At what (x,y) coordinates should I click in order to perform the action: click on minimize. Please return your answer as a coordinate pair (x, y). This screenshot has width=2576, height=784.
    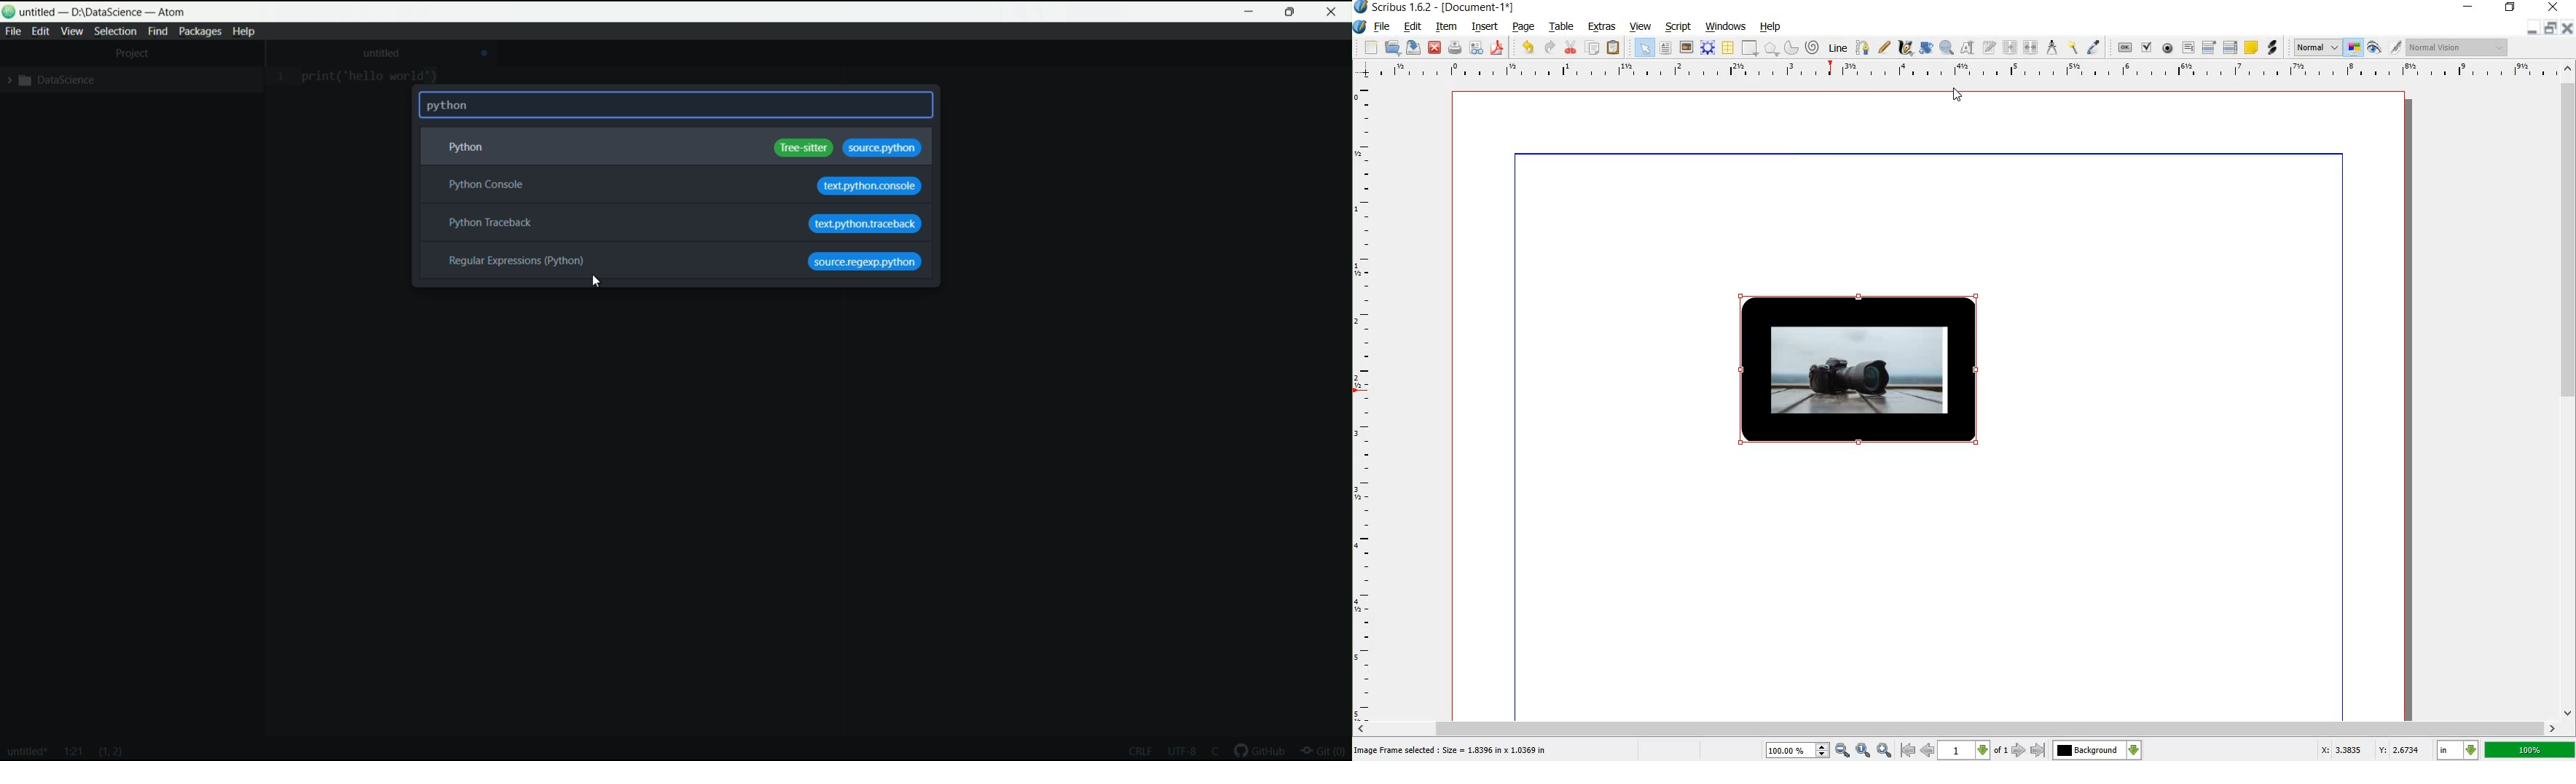
    Looking at the image, I should click on (2531, 28).